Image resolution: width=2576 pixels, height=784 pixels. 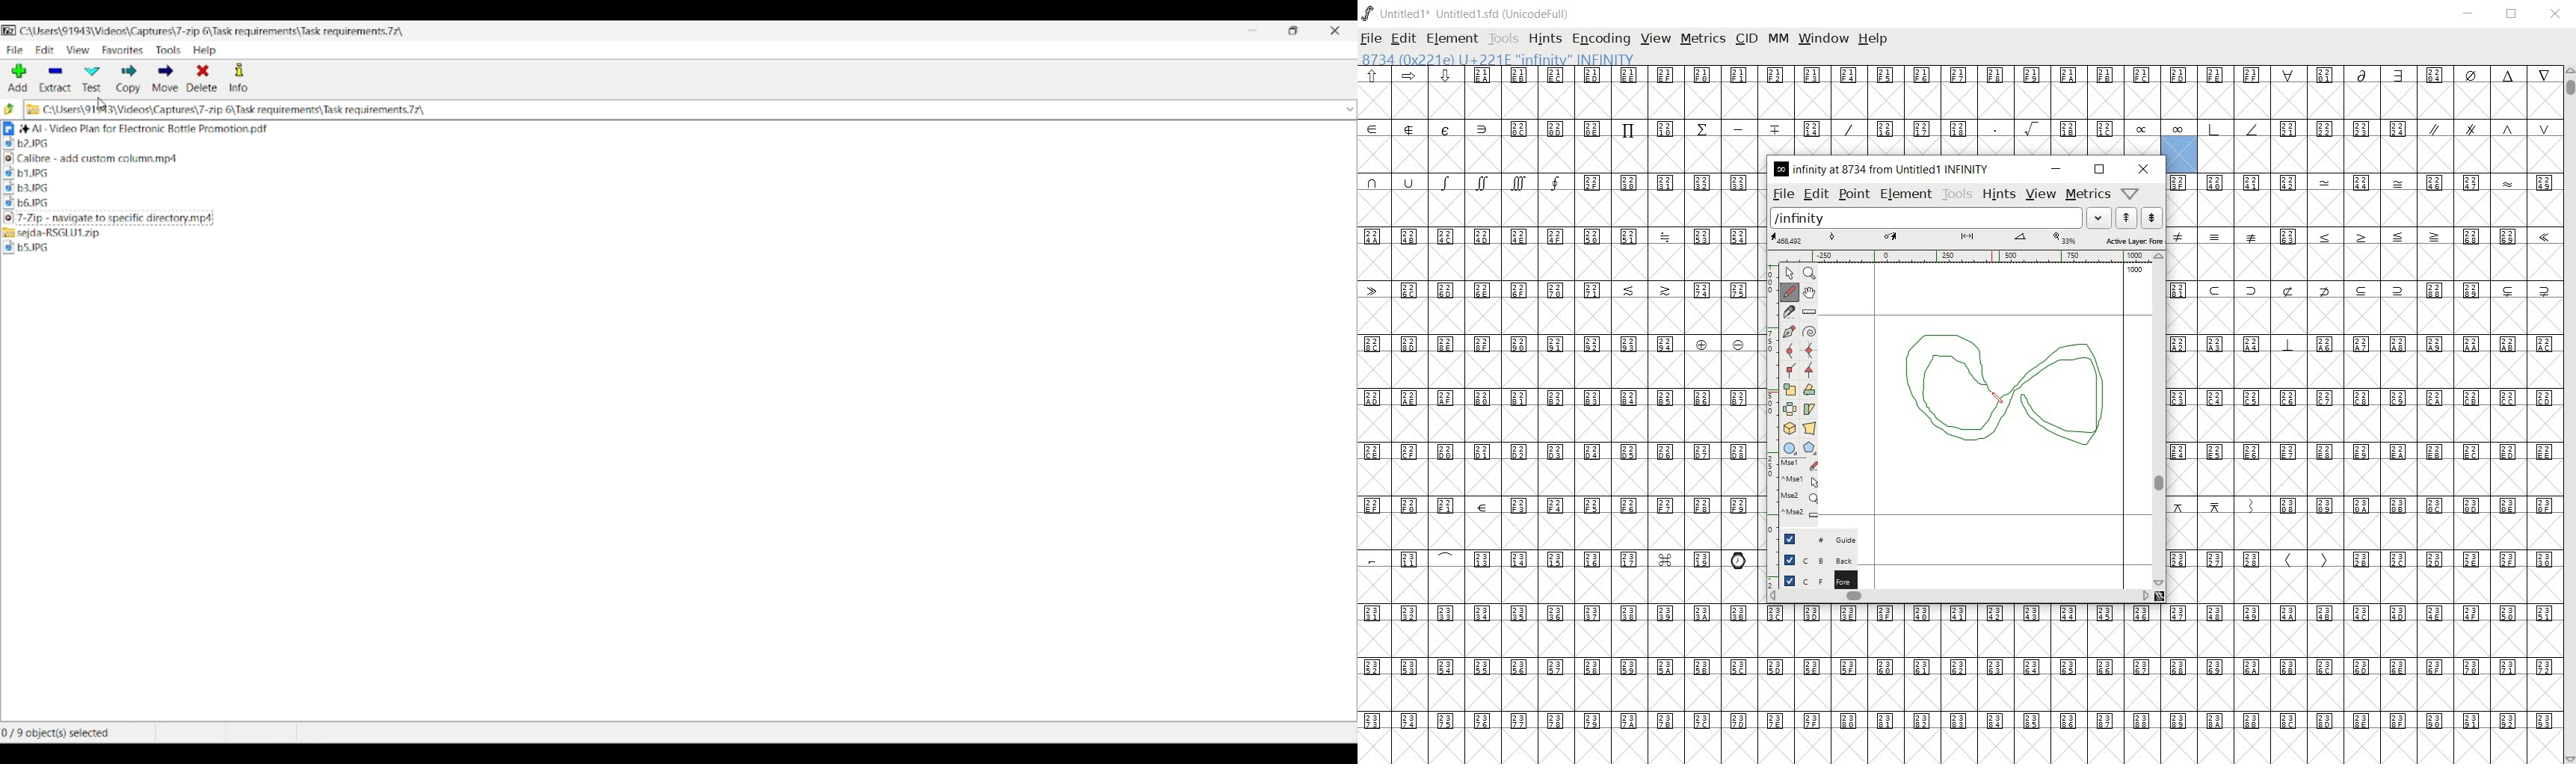 What do you see at coordinates (389, 219) in the screenshot?
I see `file 7 and type` at bounding box center [389, 219].